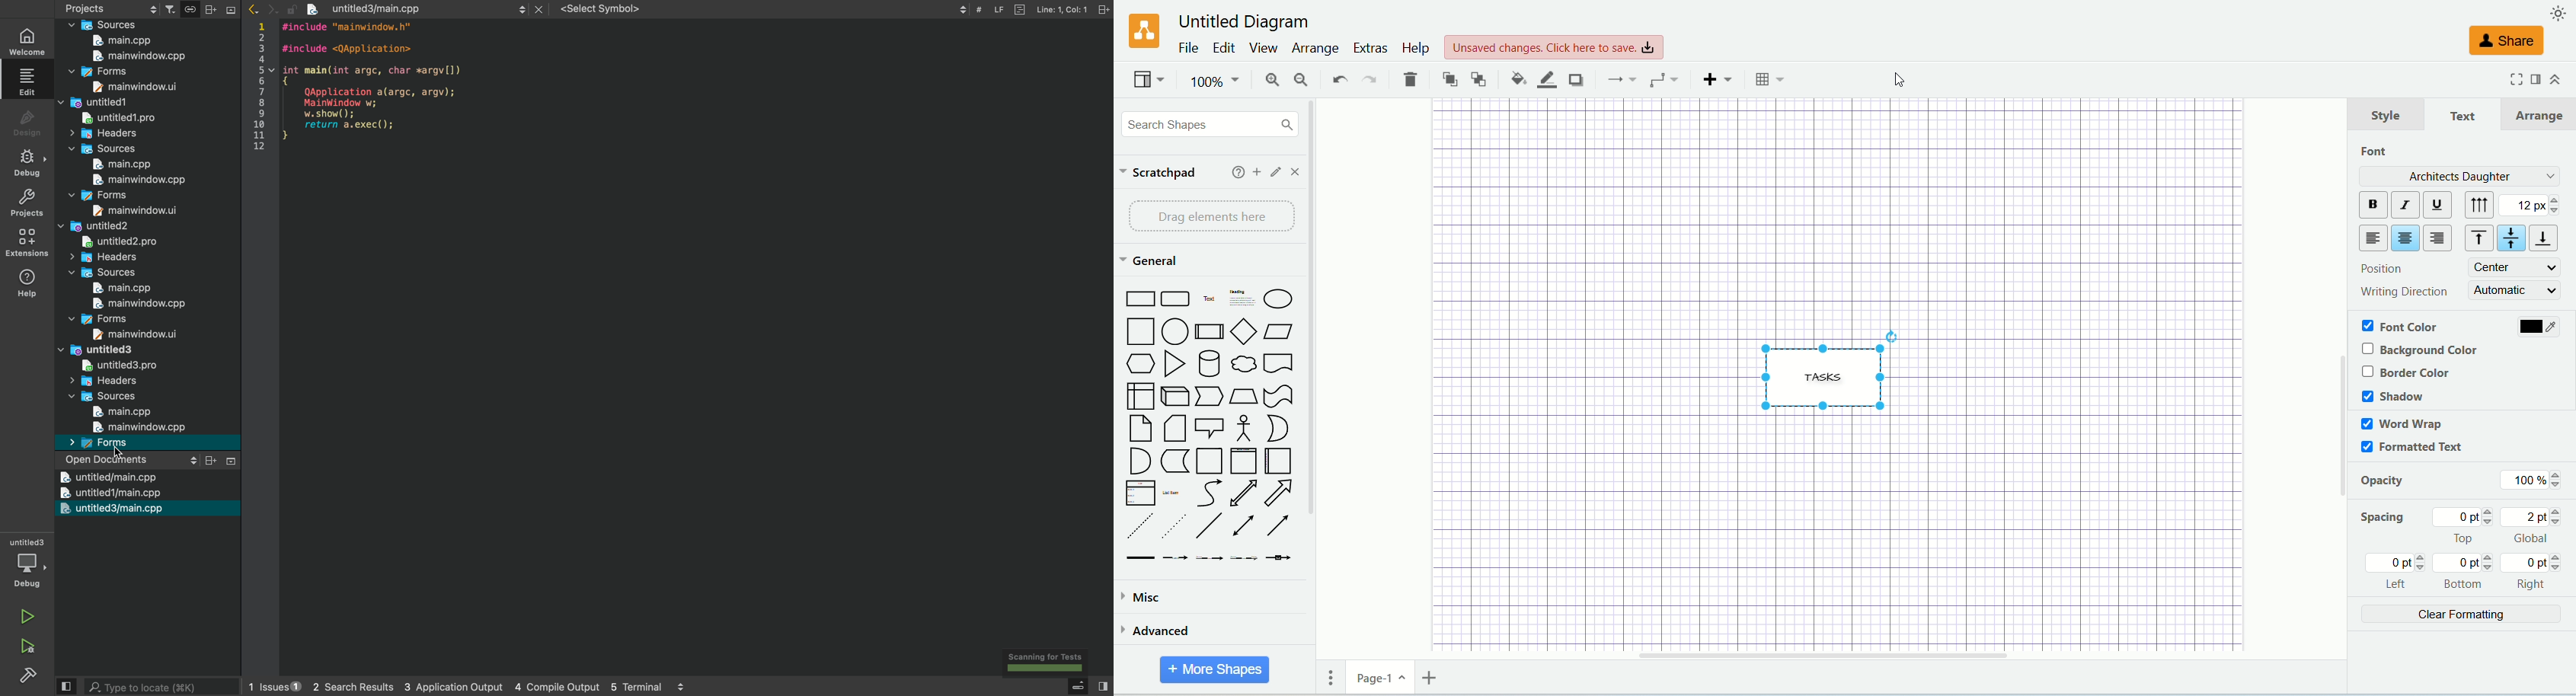  Describe the element at coordinates (1036, 14) in the screenshot. I see `Toolbar` at that location.